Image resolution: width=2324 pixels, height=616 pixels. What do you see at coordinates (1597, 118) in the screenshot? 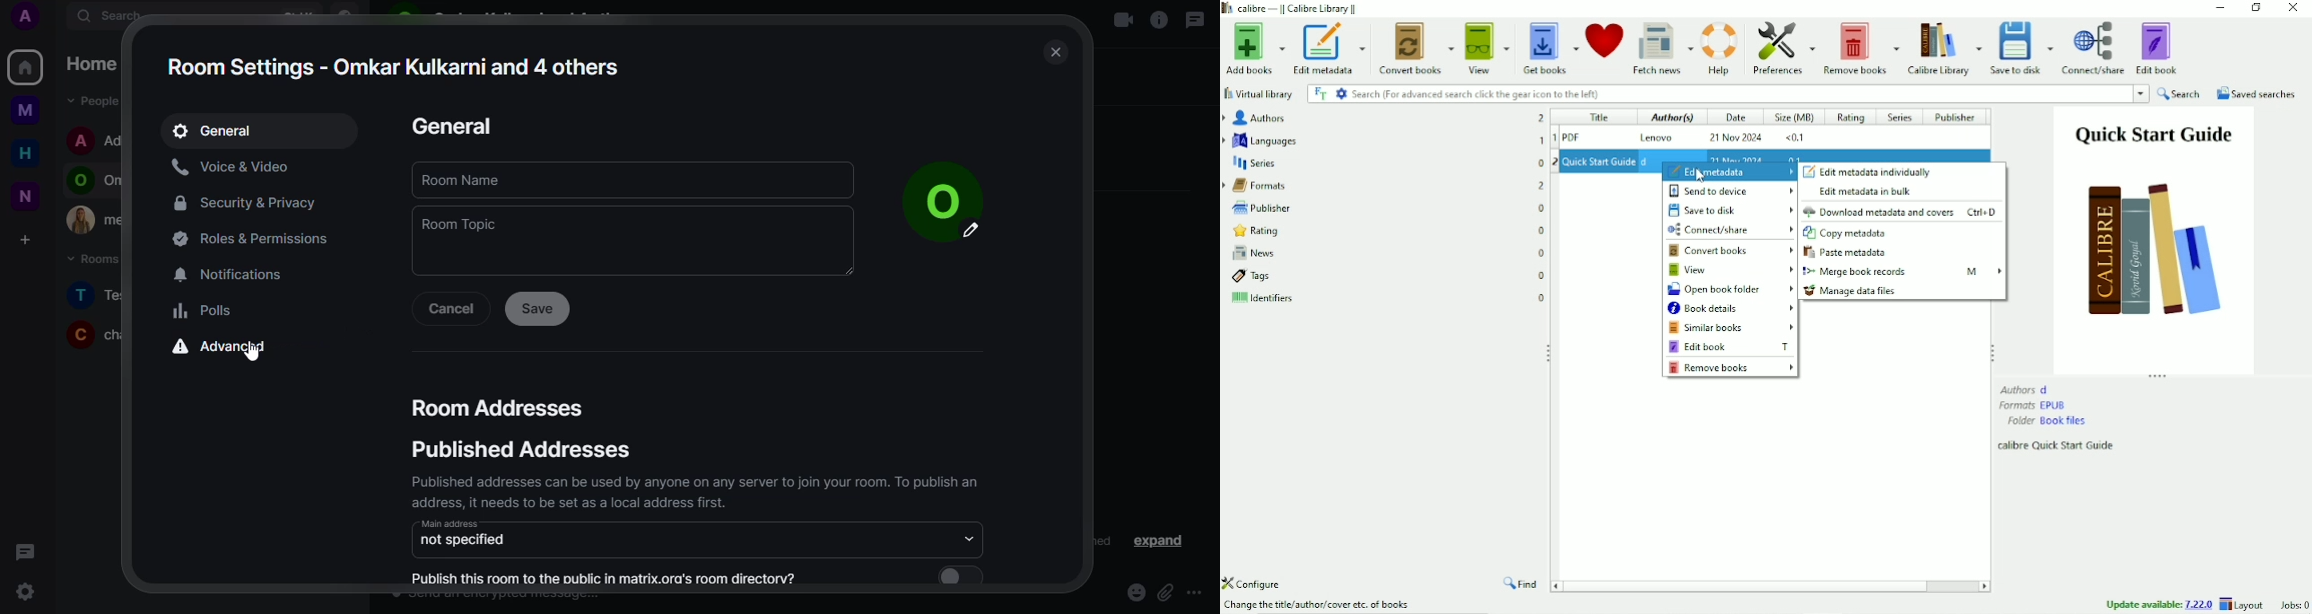
I see `Title` at bounding box center [1597, 118].